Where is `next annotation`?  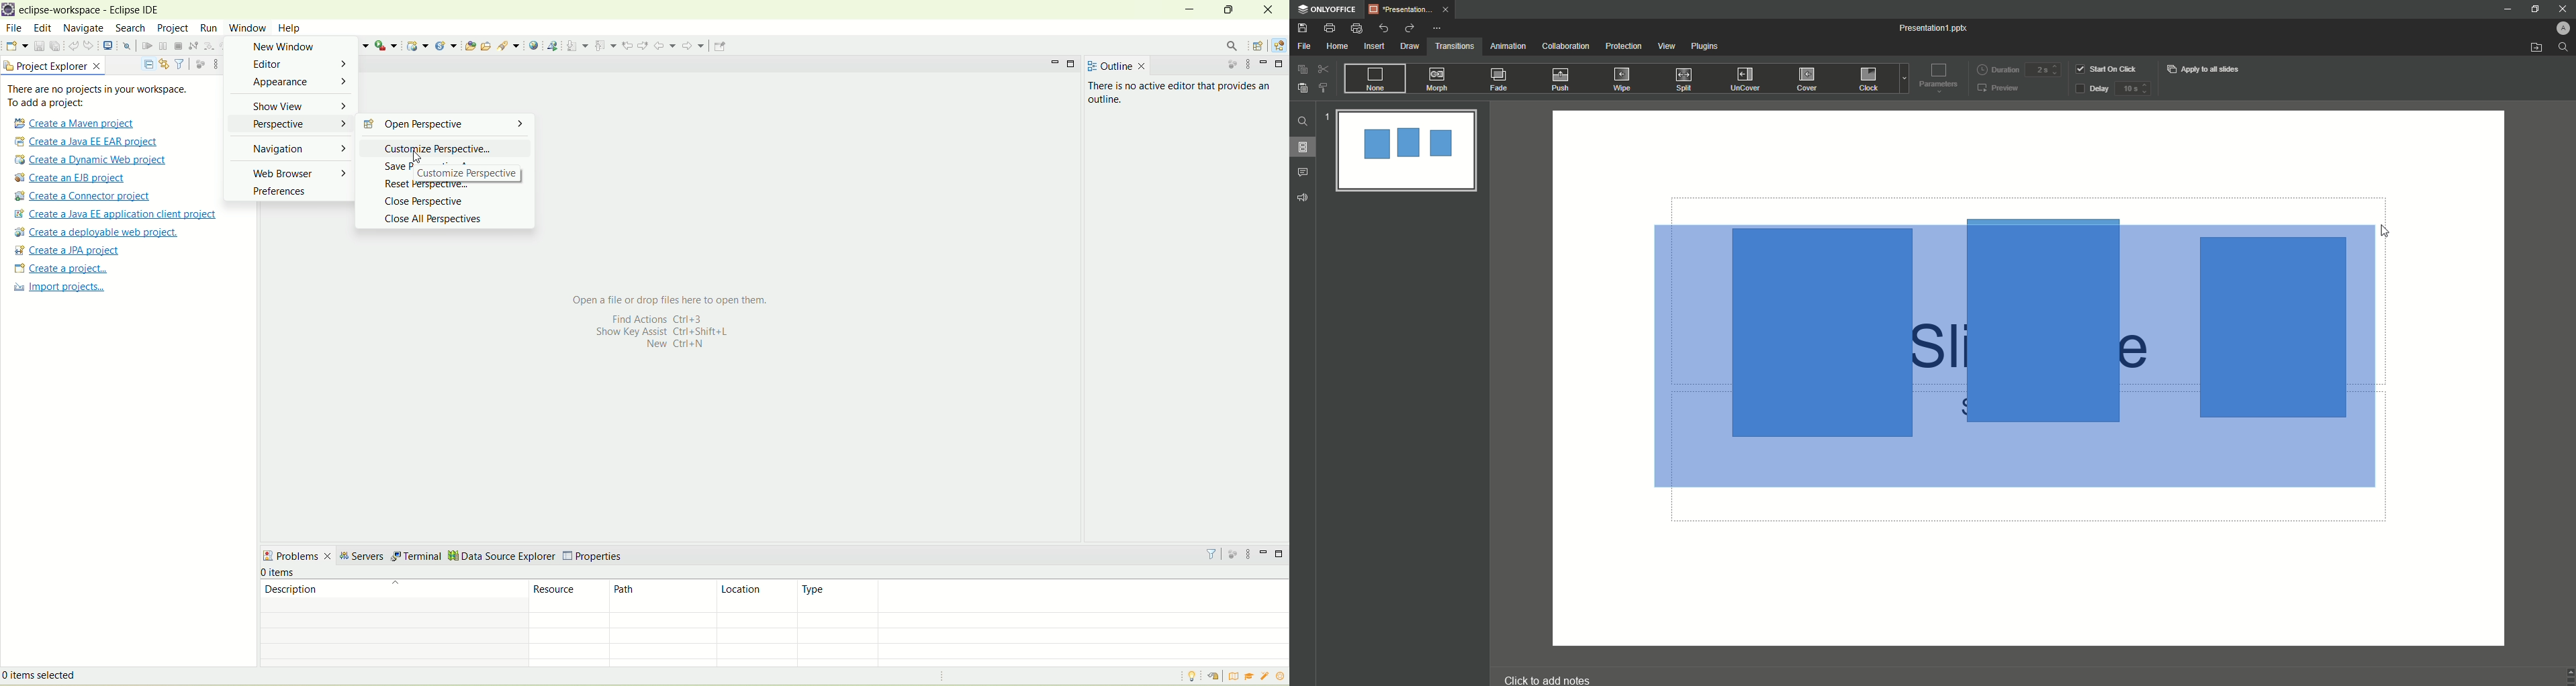 next annotation is located at coordinates (577, 46).